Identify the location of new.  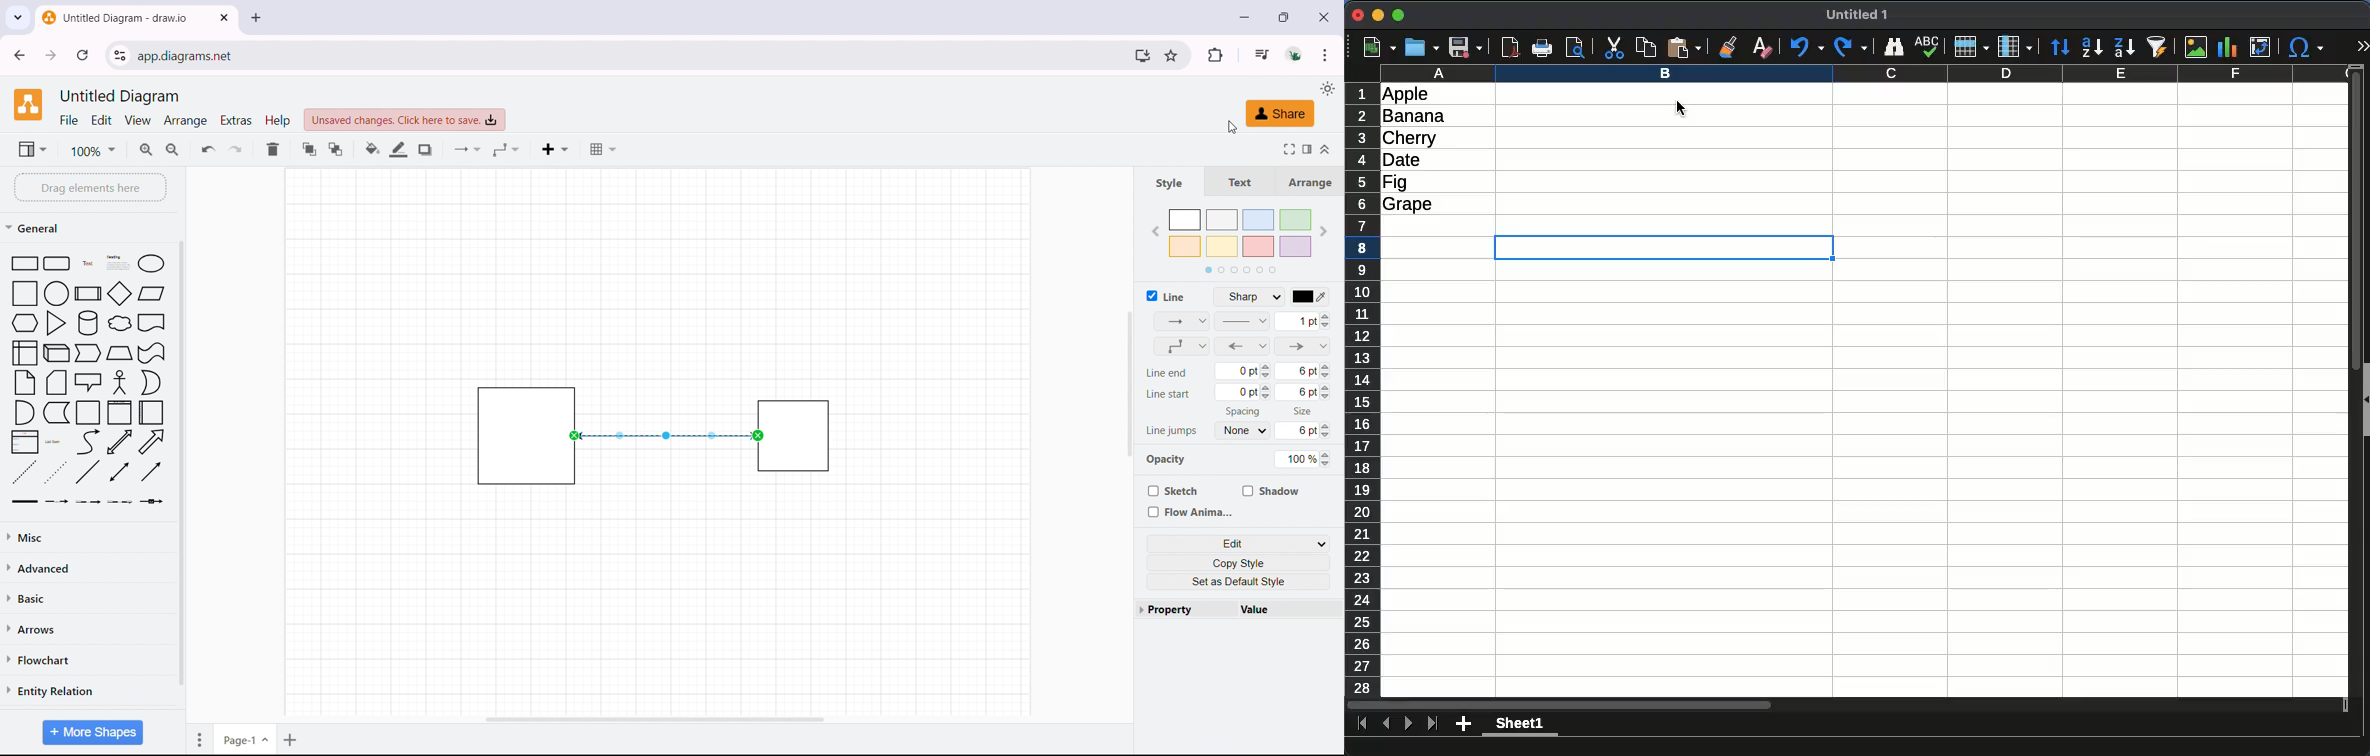
(1380, 48).